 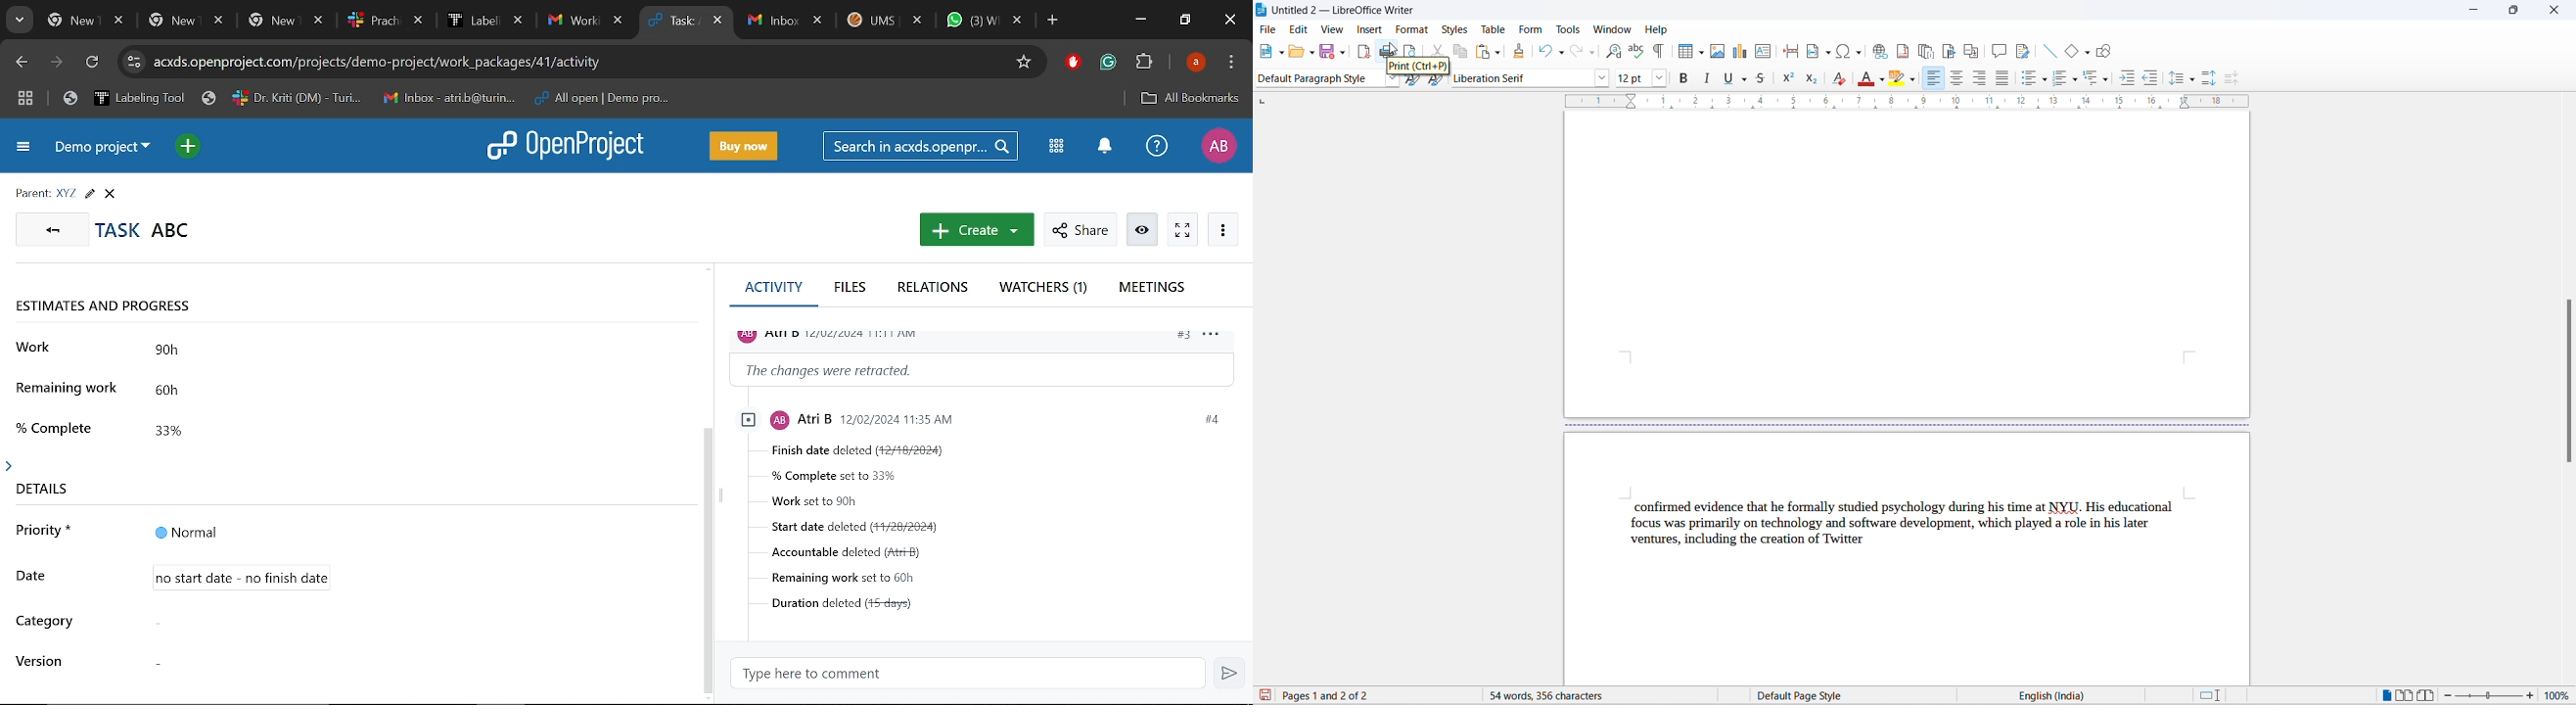 What do you see at coordinates (1877, 52) in the screenshot?
I see `insert hyperlink` at bounding box center [1877, 52].